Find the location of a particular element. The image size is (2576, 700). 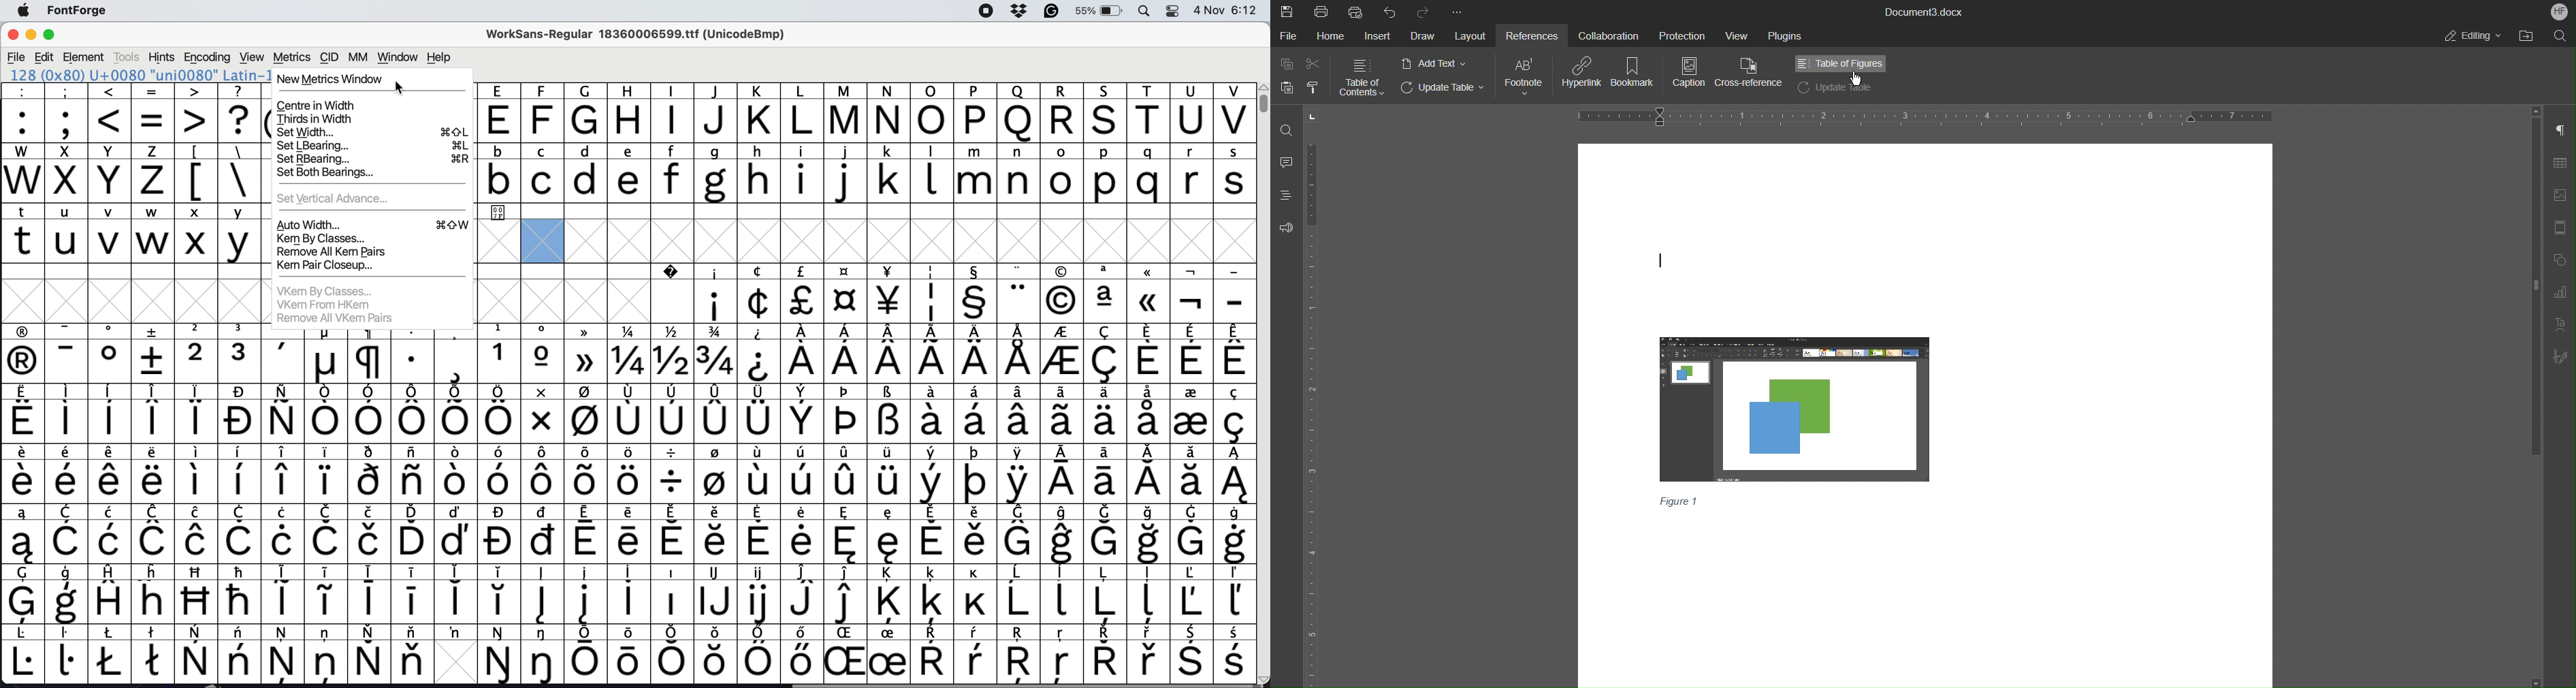

Home is located at coordinates (1333, 36).